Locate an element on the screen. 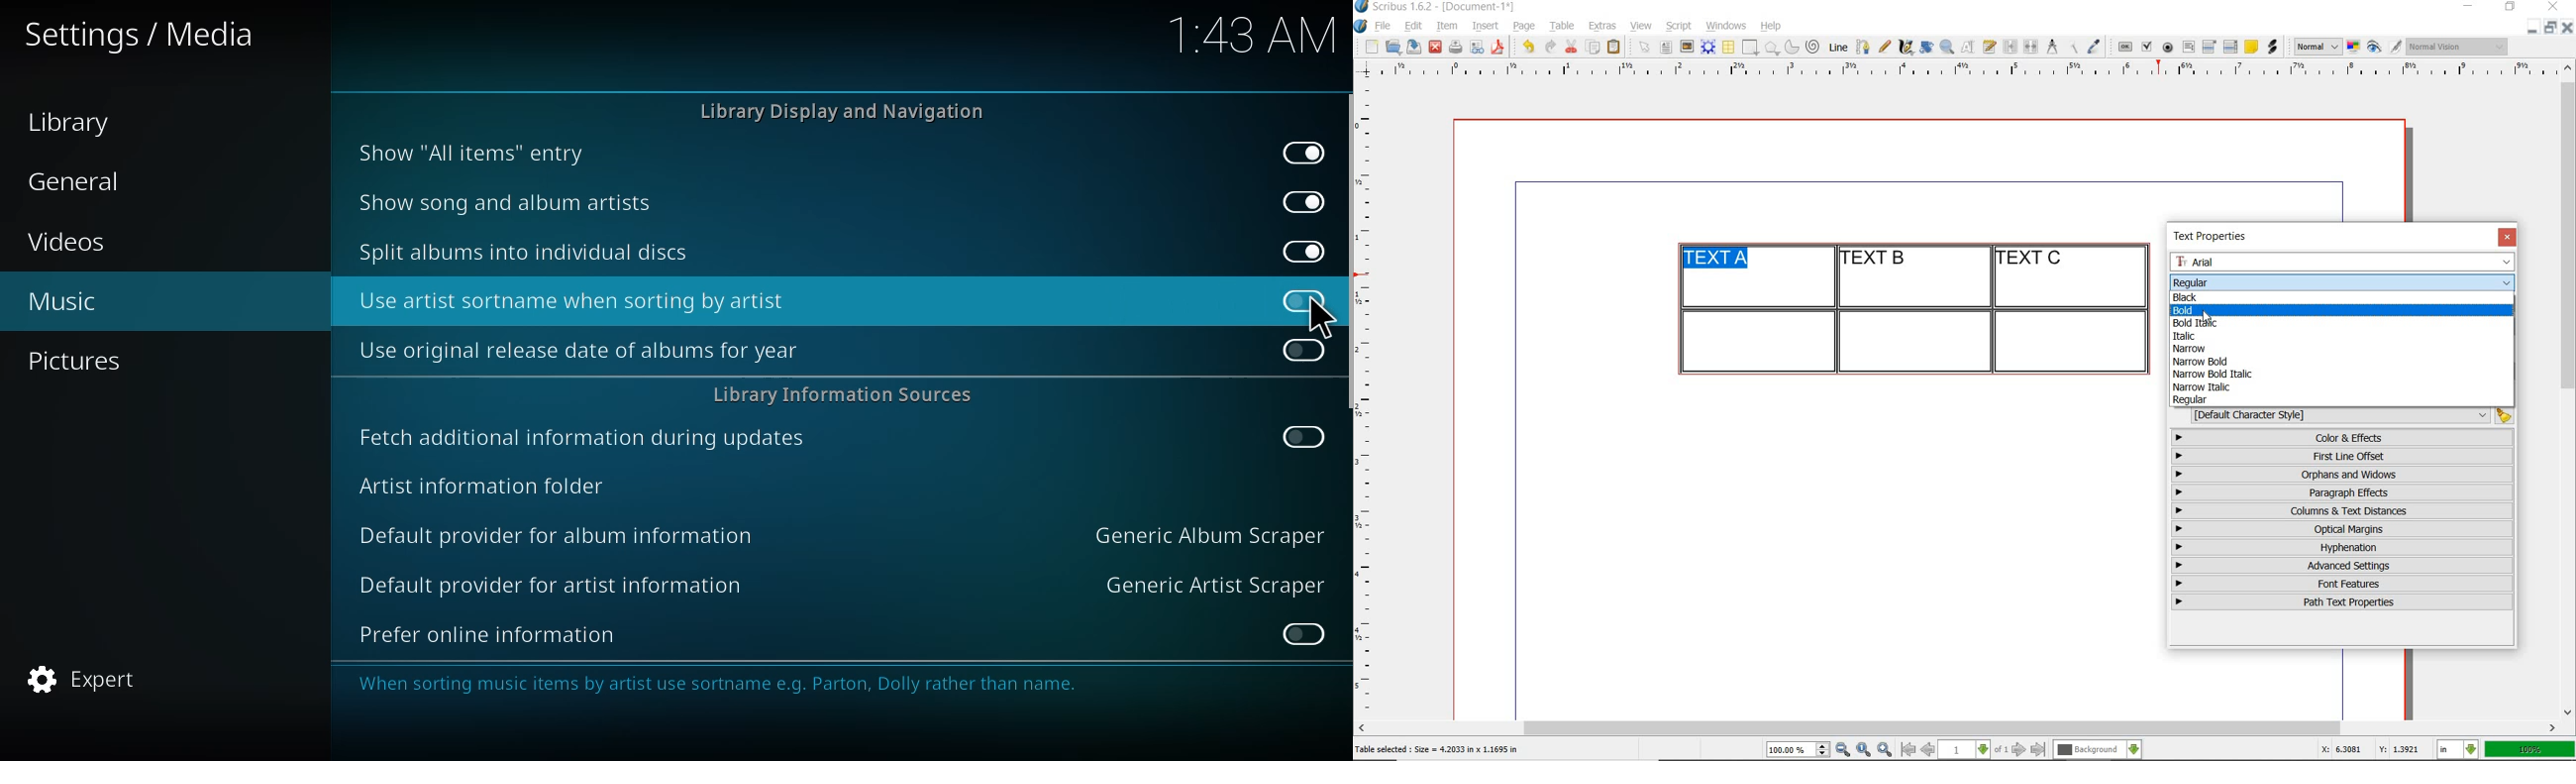 The height and width of the screenshot is (784, 2576). enabled is located at coordinates (1300, 249).